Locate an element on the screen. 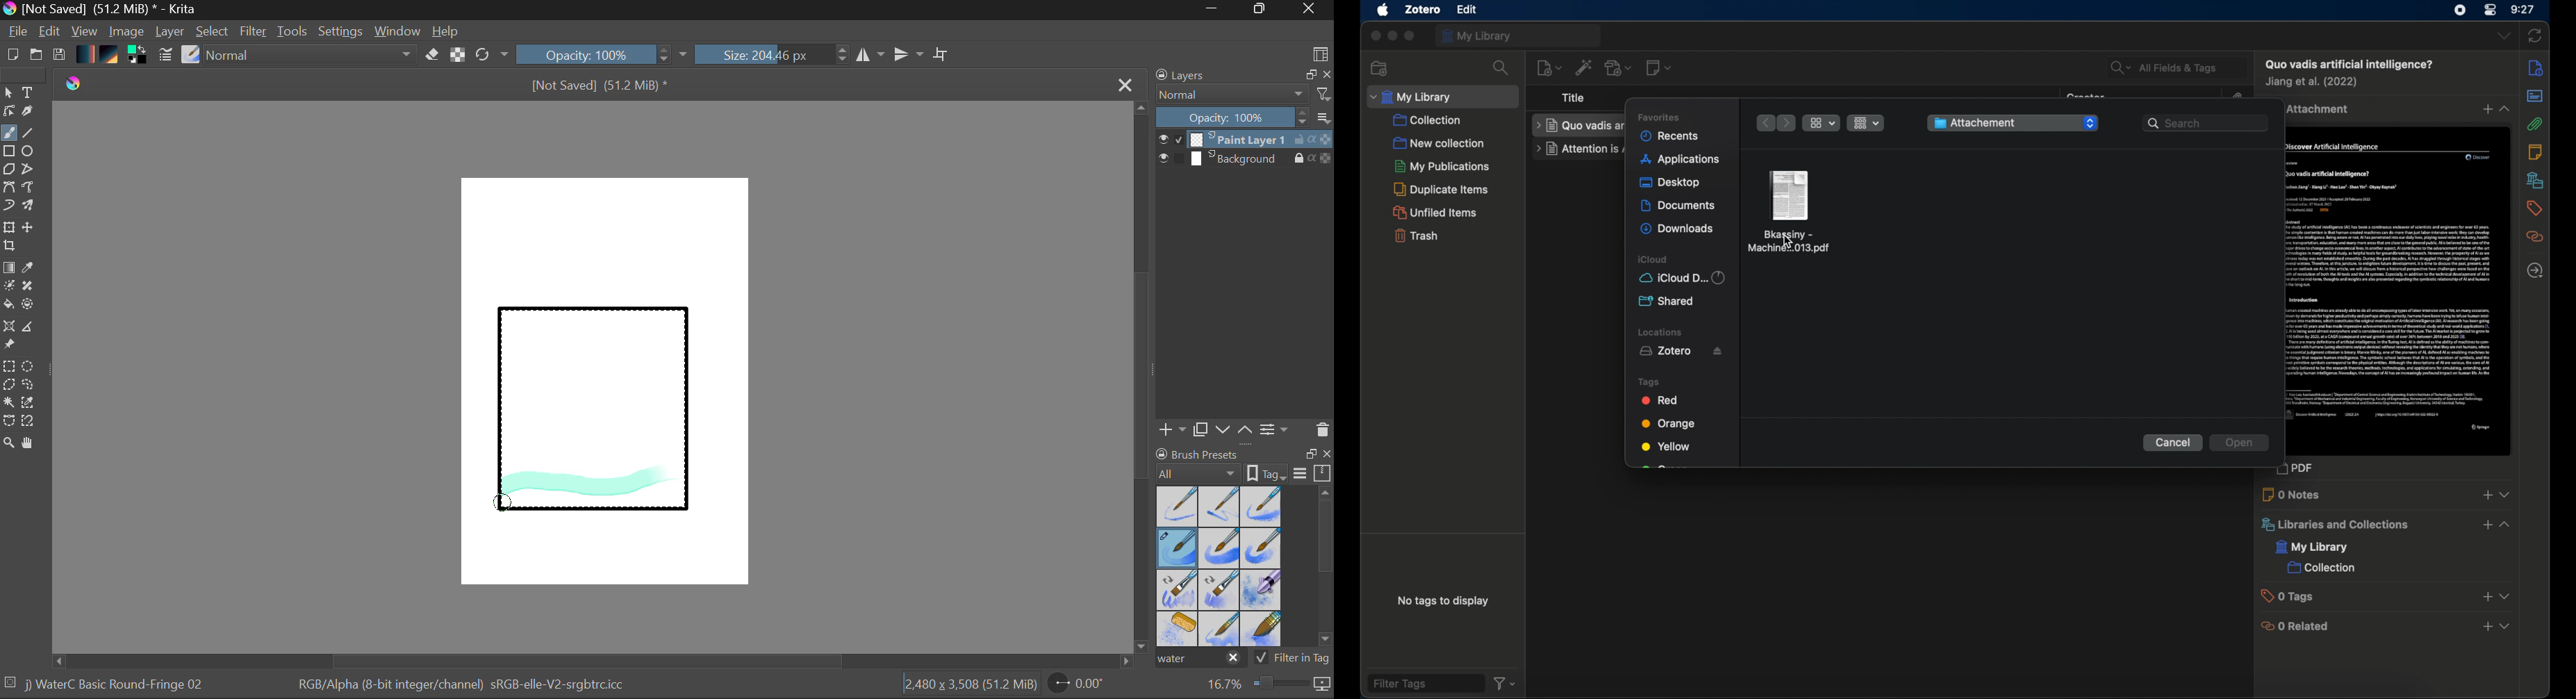  item  is located at coordinates (2348, 64).